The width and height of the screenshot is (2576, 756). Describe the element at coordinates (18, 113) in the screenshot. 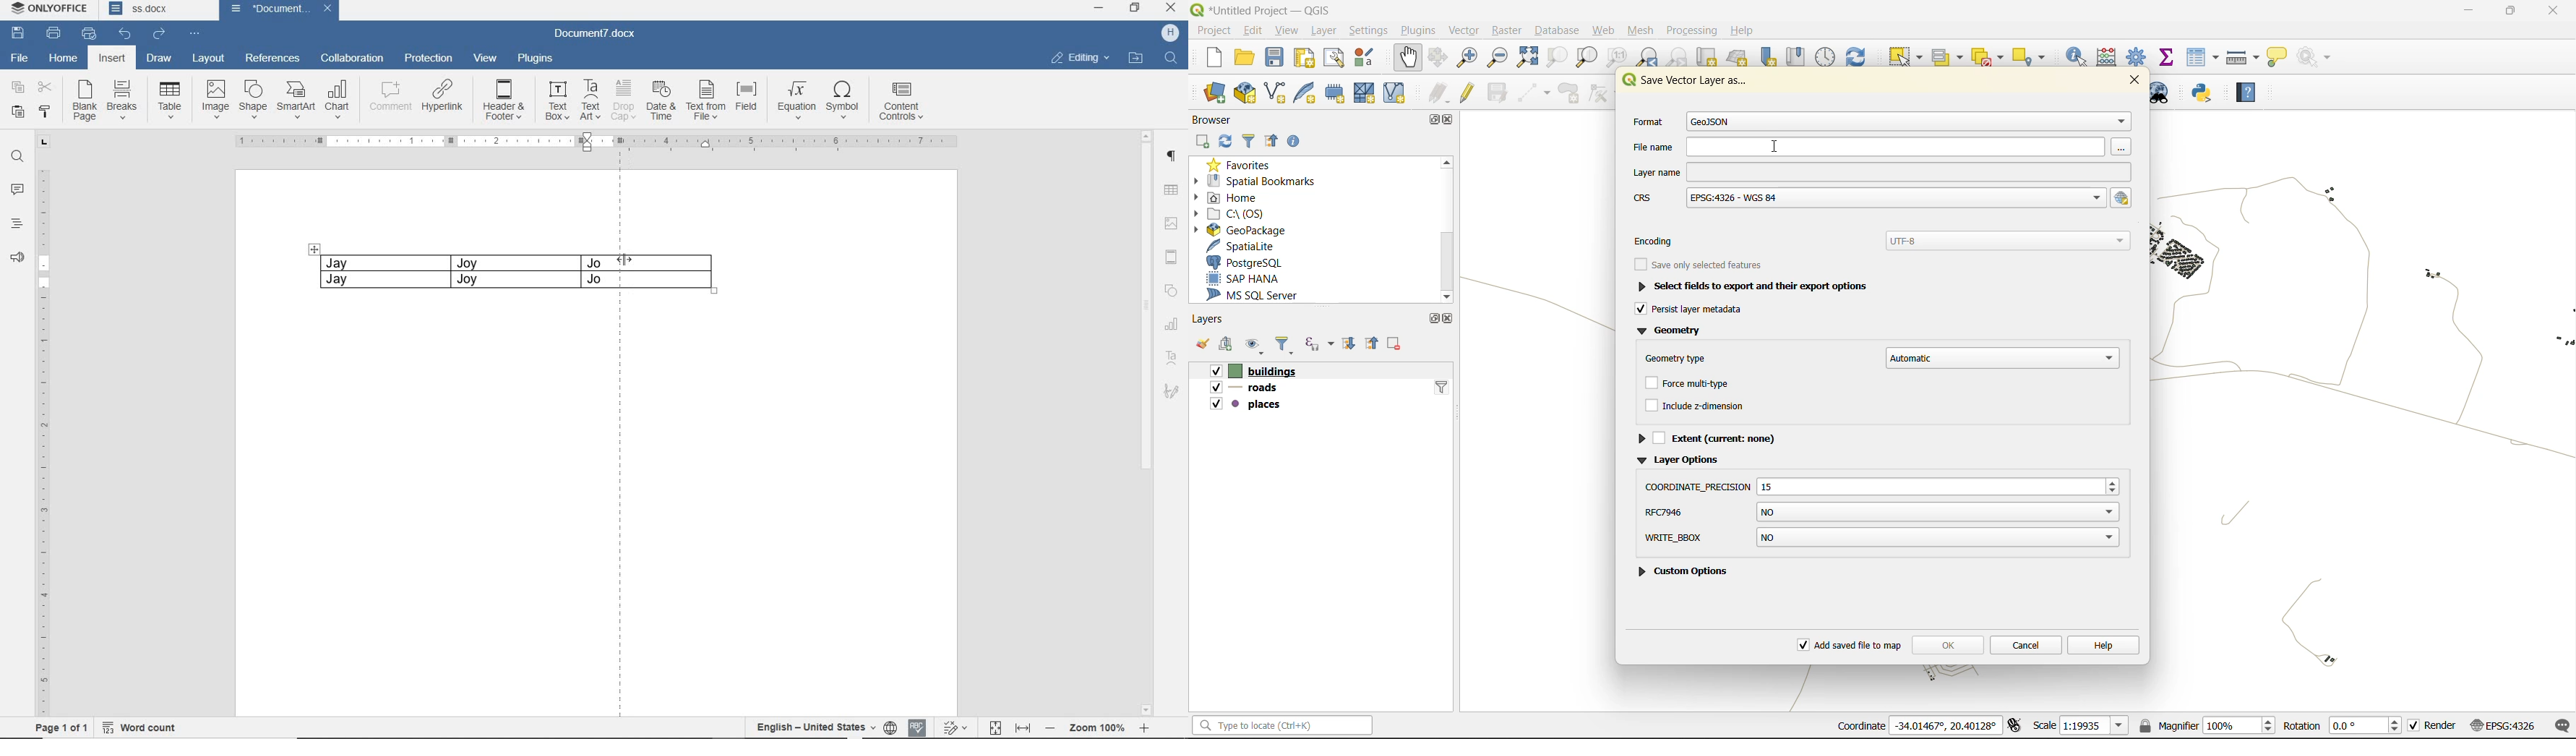

I see `PASTE` at that location.